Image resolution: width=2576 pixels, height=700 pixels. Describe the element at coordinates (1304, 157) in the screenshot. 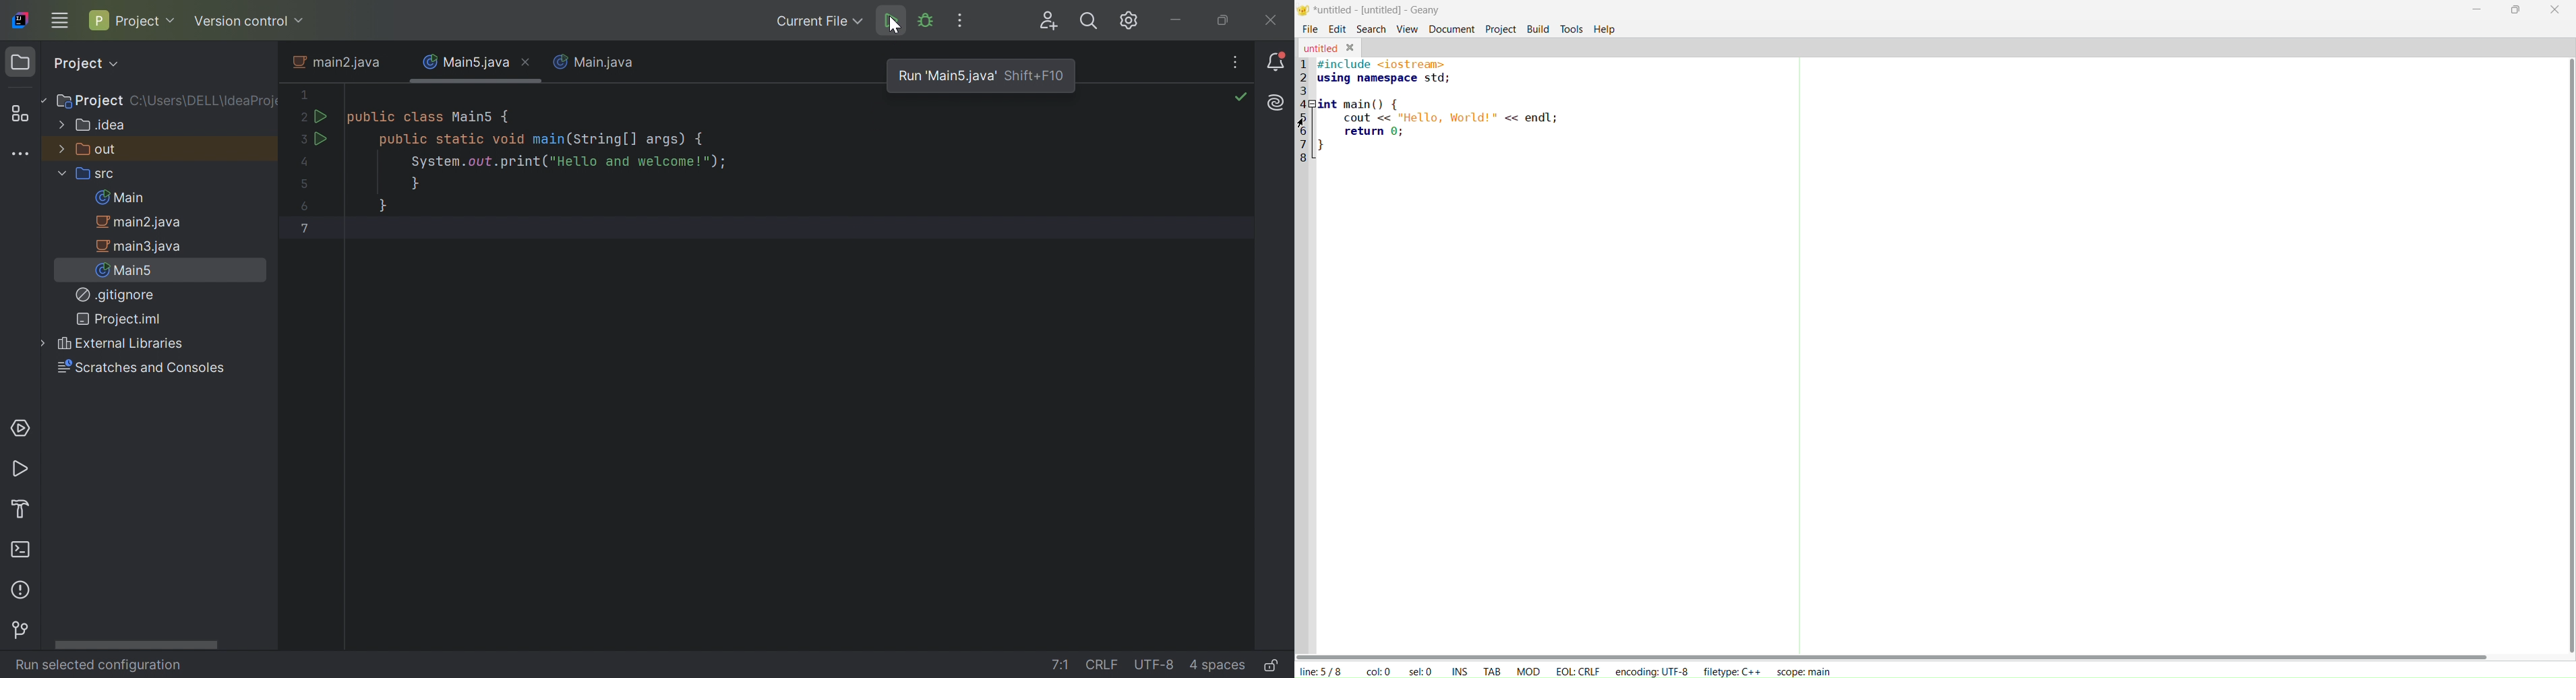

I see `8` at that location.